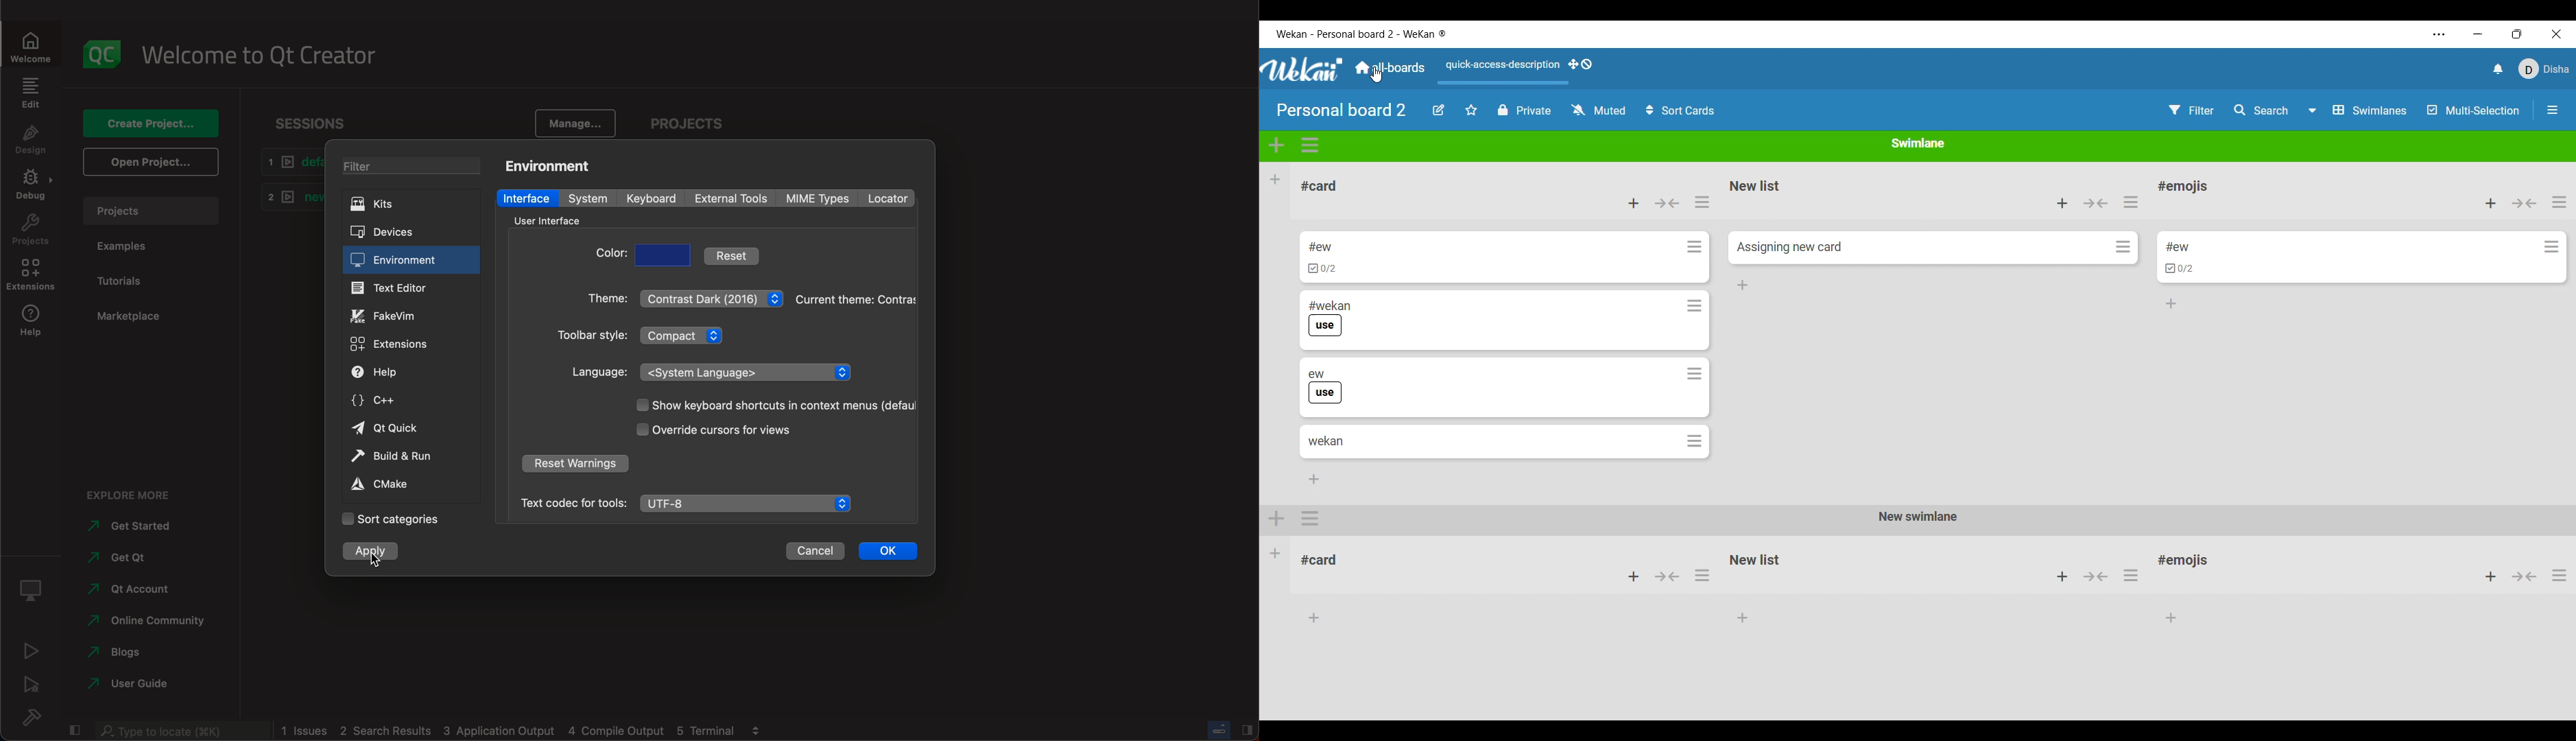 The width and height of the screenshot is (2576, 756). What do you see at coordinates (1247, 729) in the screenshot?
I see `hide/show right side bar` at bounding box center [1247, 729].